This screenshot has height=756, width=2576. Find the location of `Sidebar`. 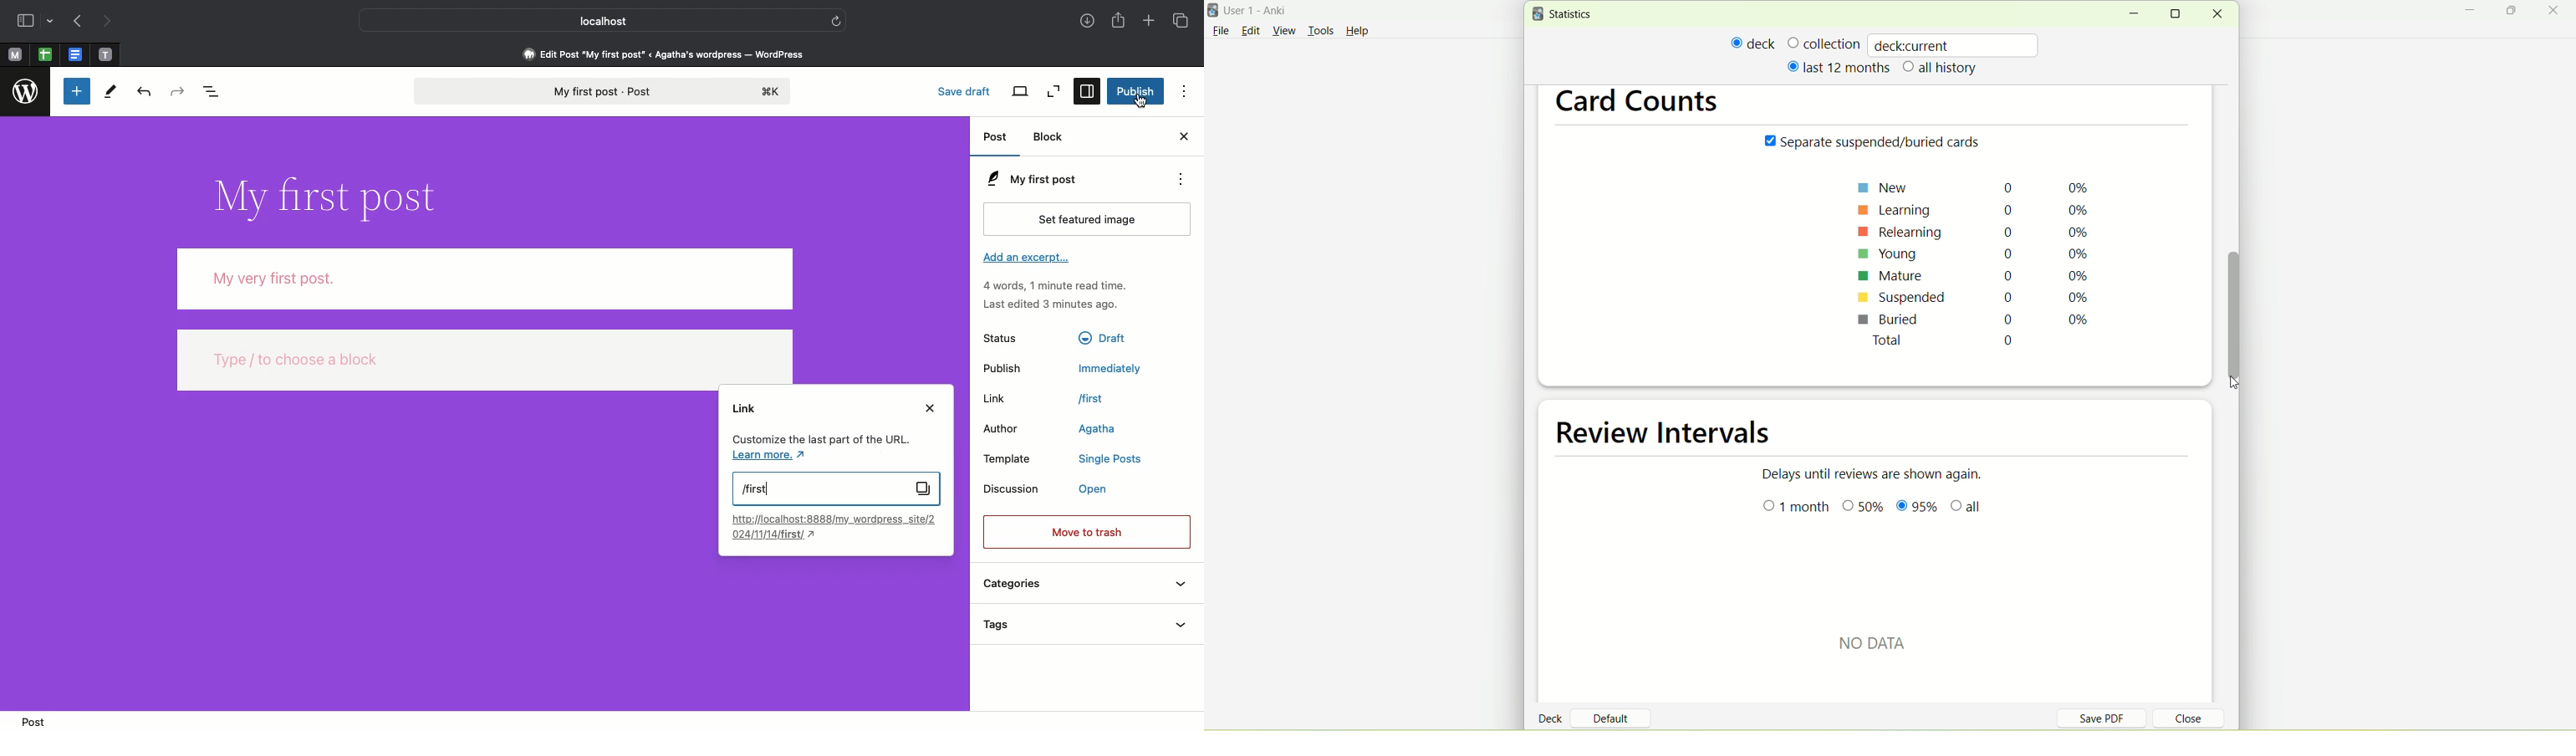

Sidebar is located at coordinates (24, 20).